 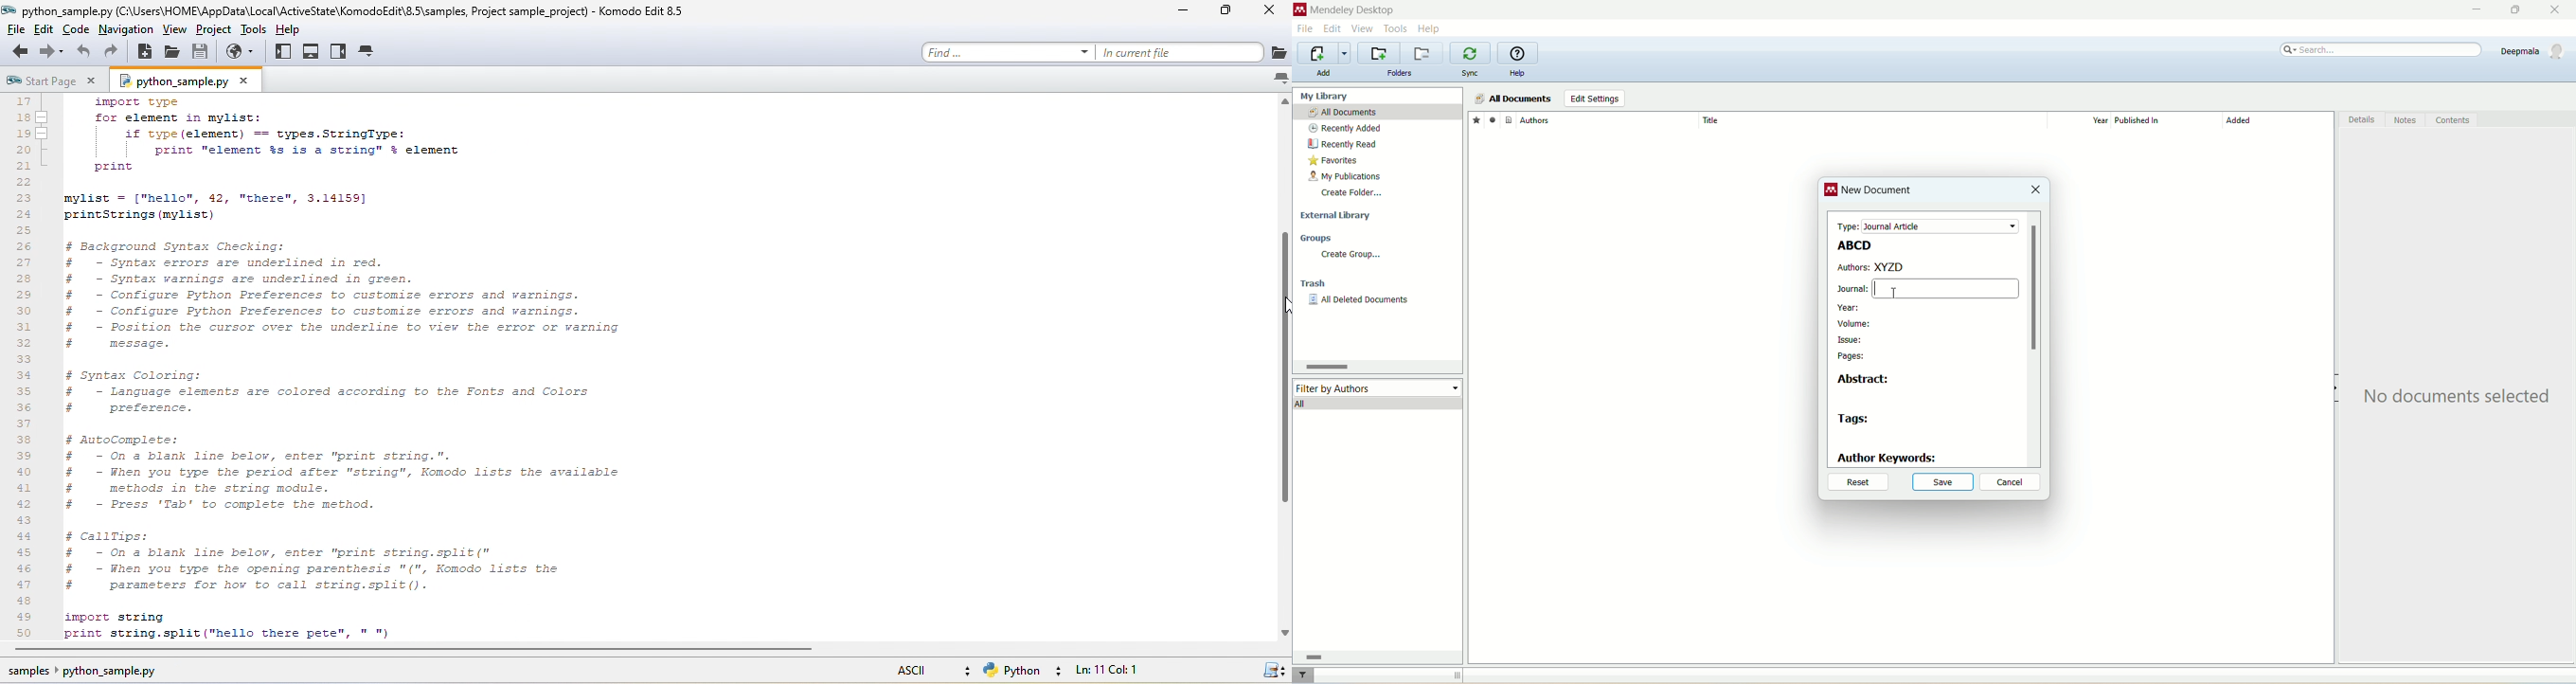 What do you see at coordinates (1943, 481) in the screenshot?
I see `save` at bounding box center [1943, 481].